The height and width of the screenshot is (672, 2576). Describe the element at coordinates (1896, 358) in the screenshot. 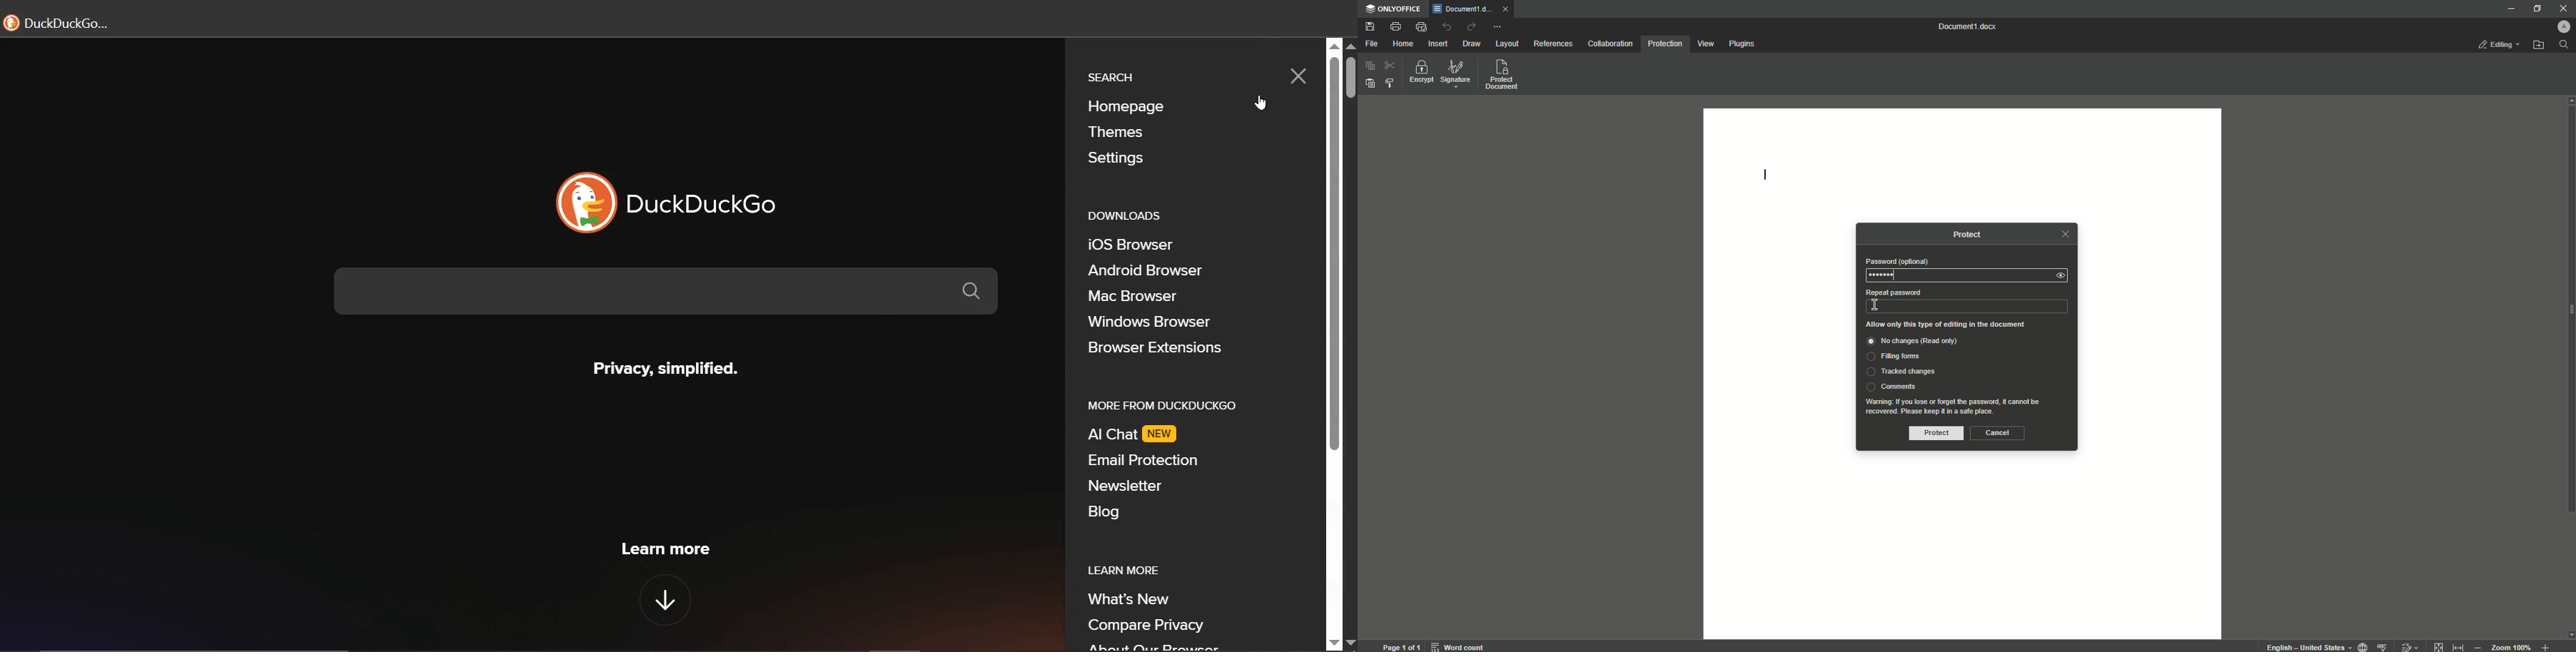

I see `Filing Forms` at that location.